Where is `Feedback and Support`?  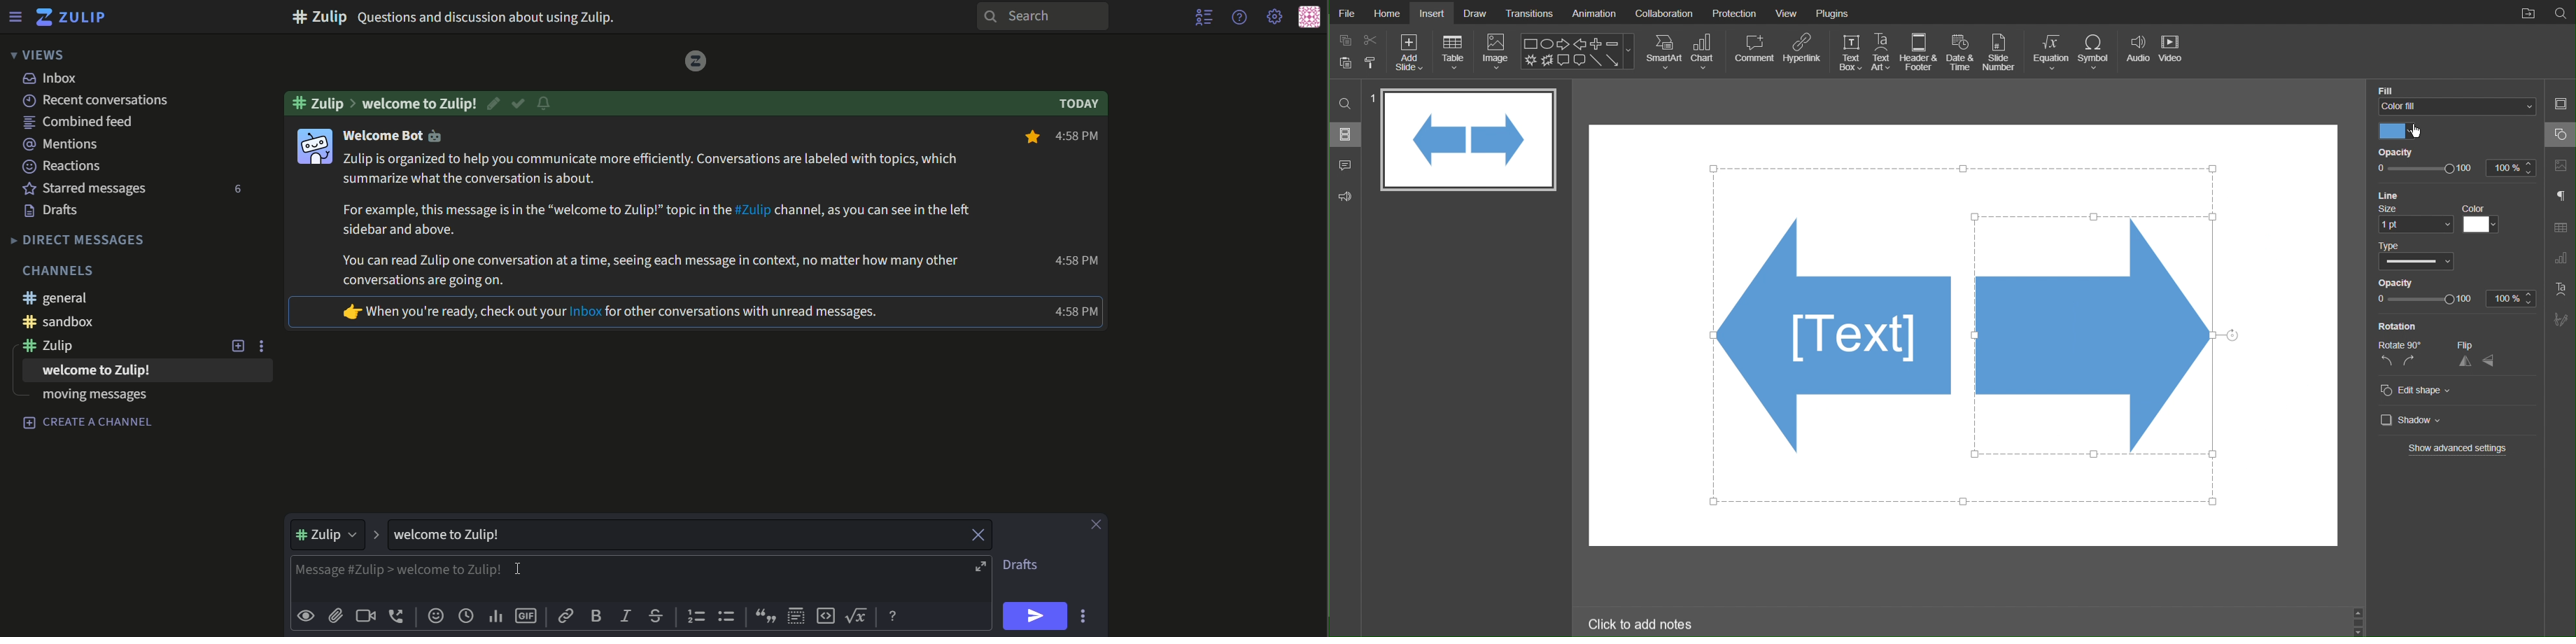 Feedback and Support is located at coordinates (1346, 194).